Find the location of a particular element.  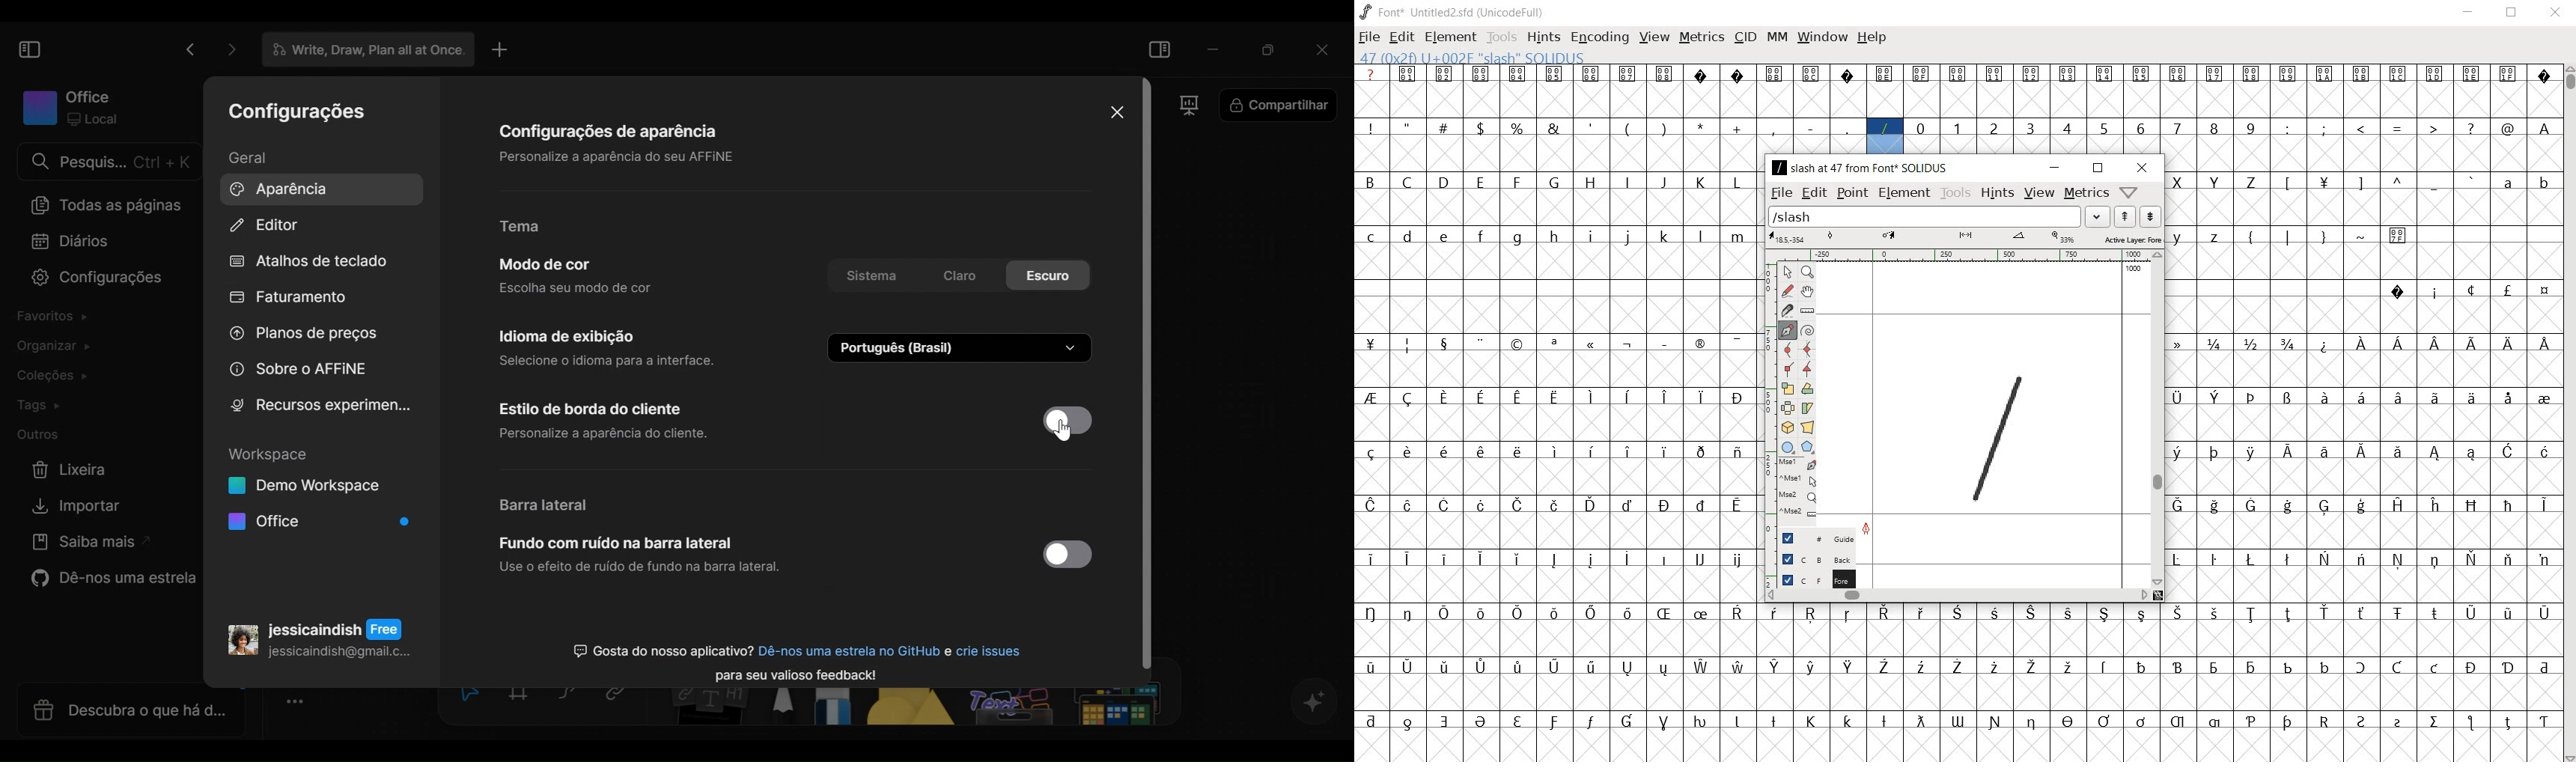

tools is located at coordinates (1956, 192).